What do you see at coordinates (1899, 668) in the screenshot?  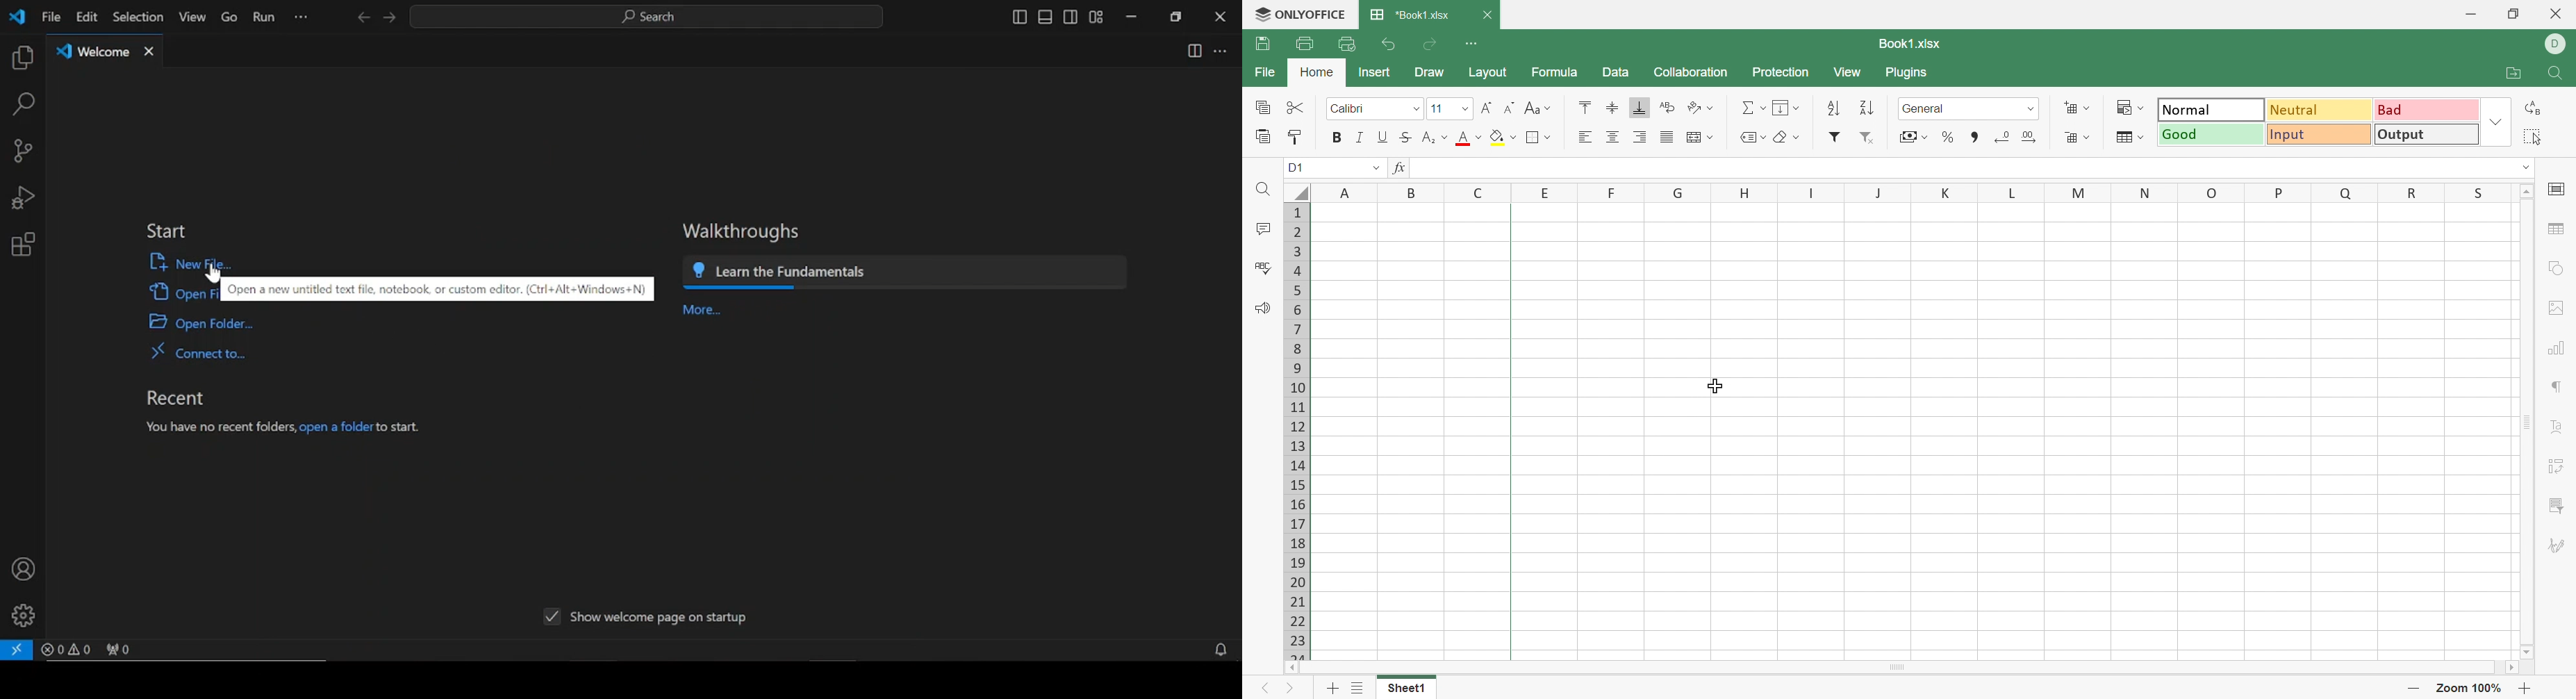 I see `Scroll Bar` at bounding box center [1899, 668].